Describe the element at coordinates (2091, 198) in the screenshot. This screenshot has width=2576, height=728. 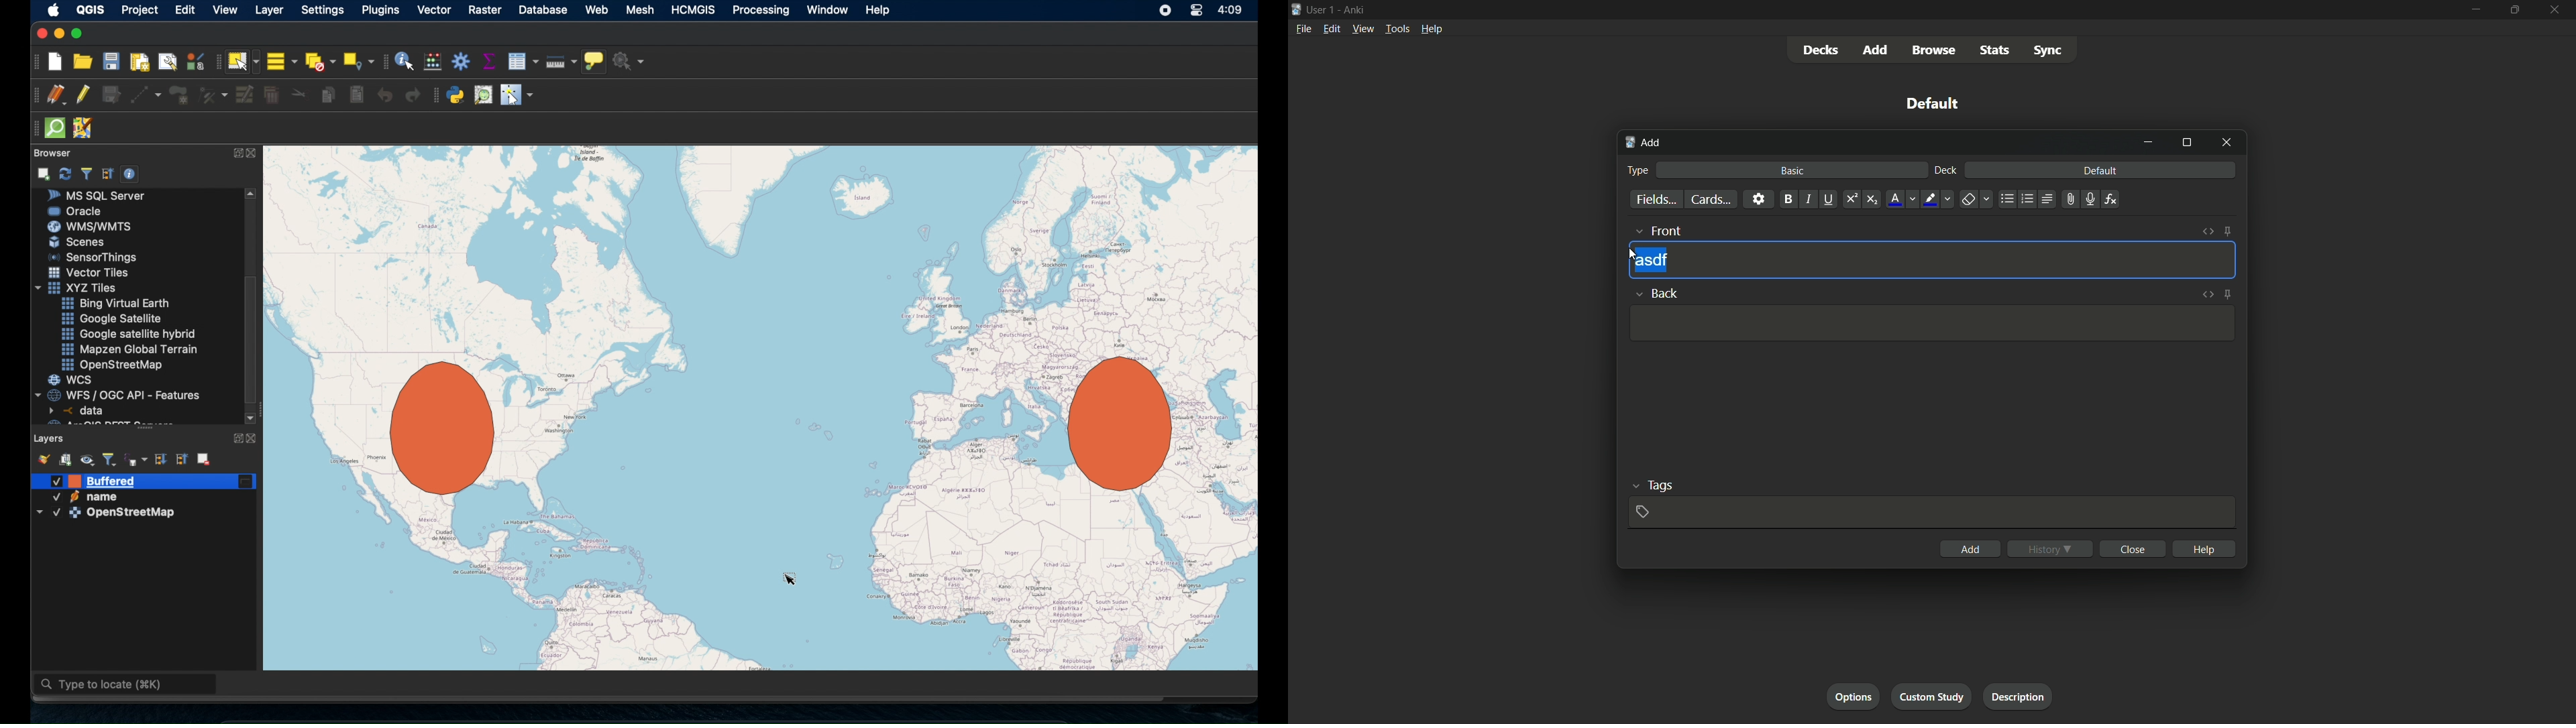
I see `record audio` at that location.